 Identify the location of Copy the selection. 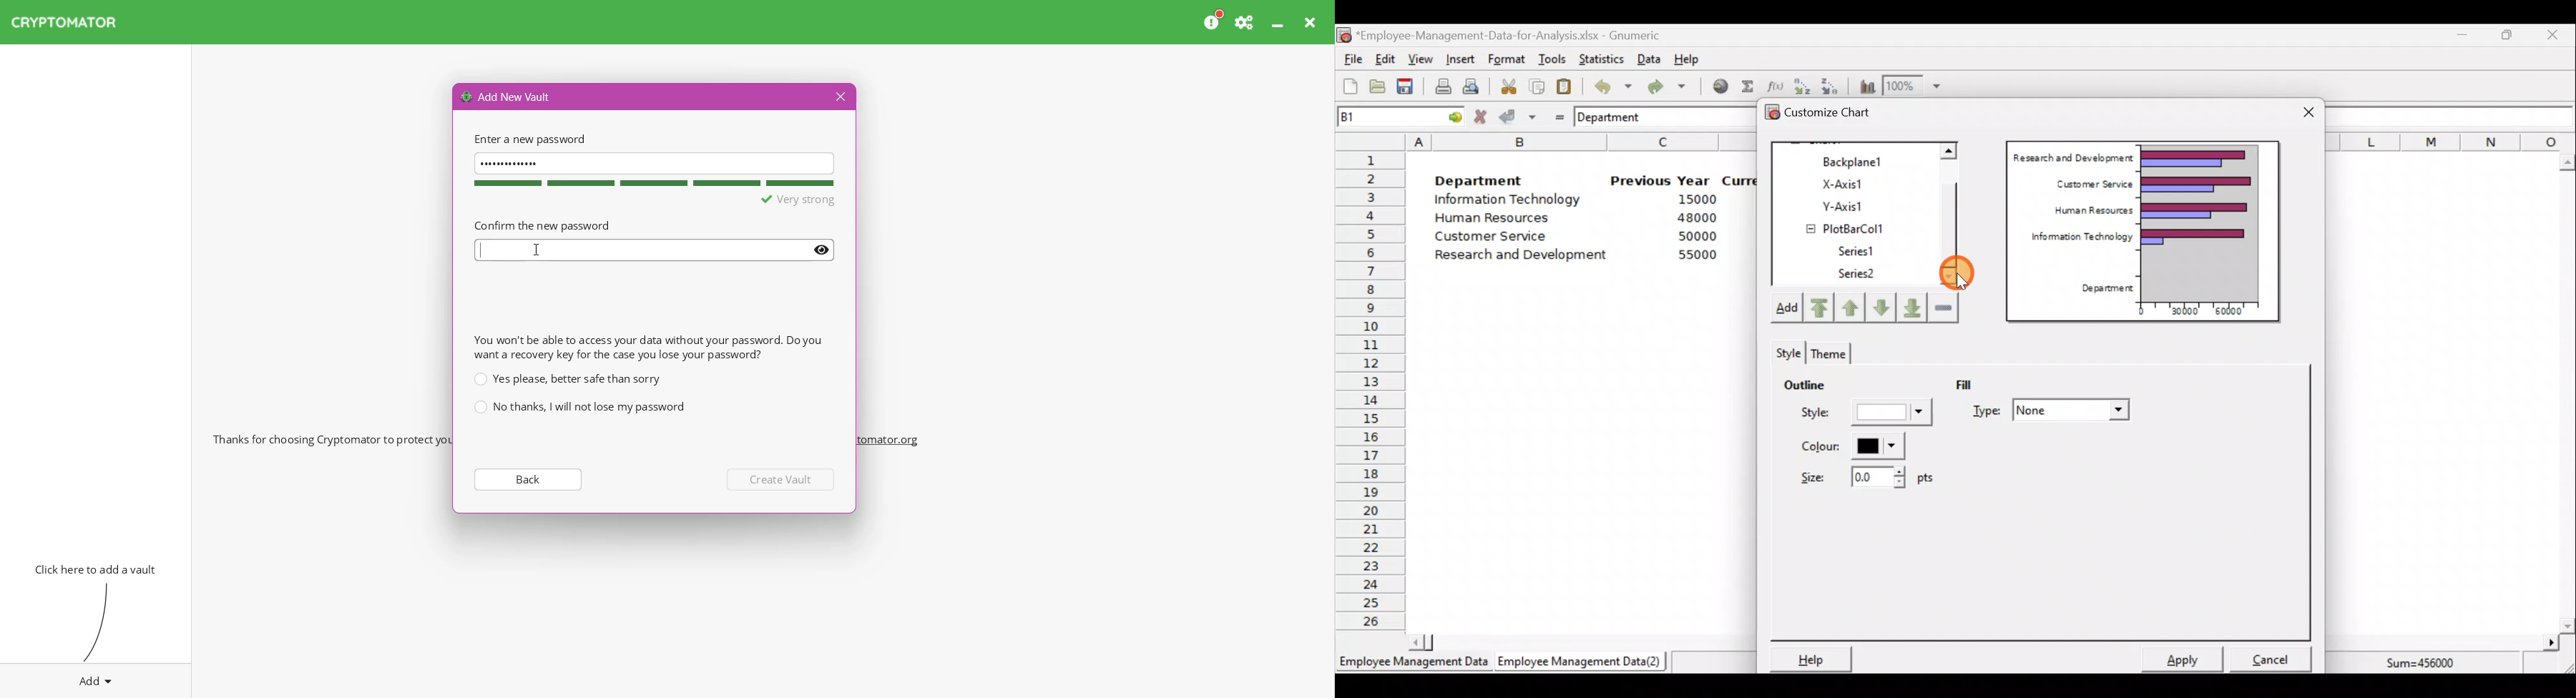
(1536, 84).